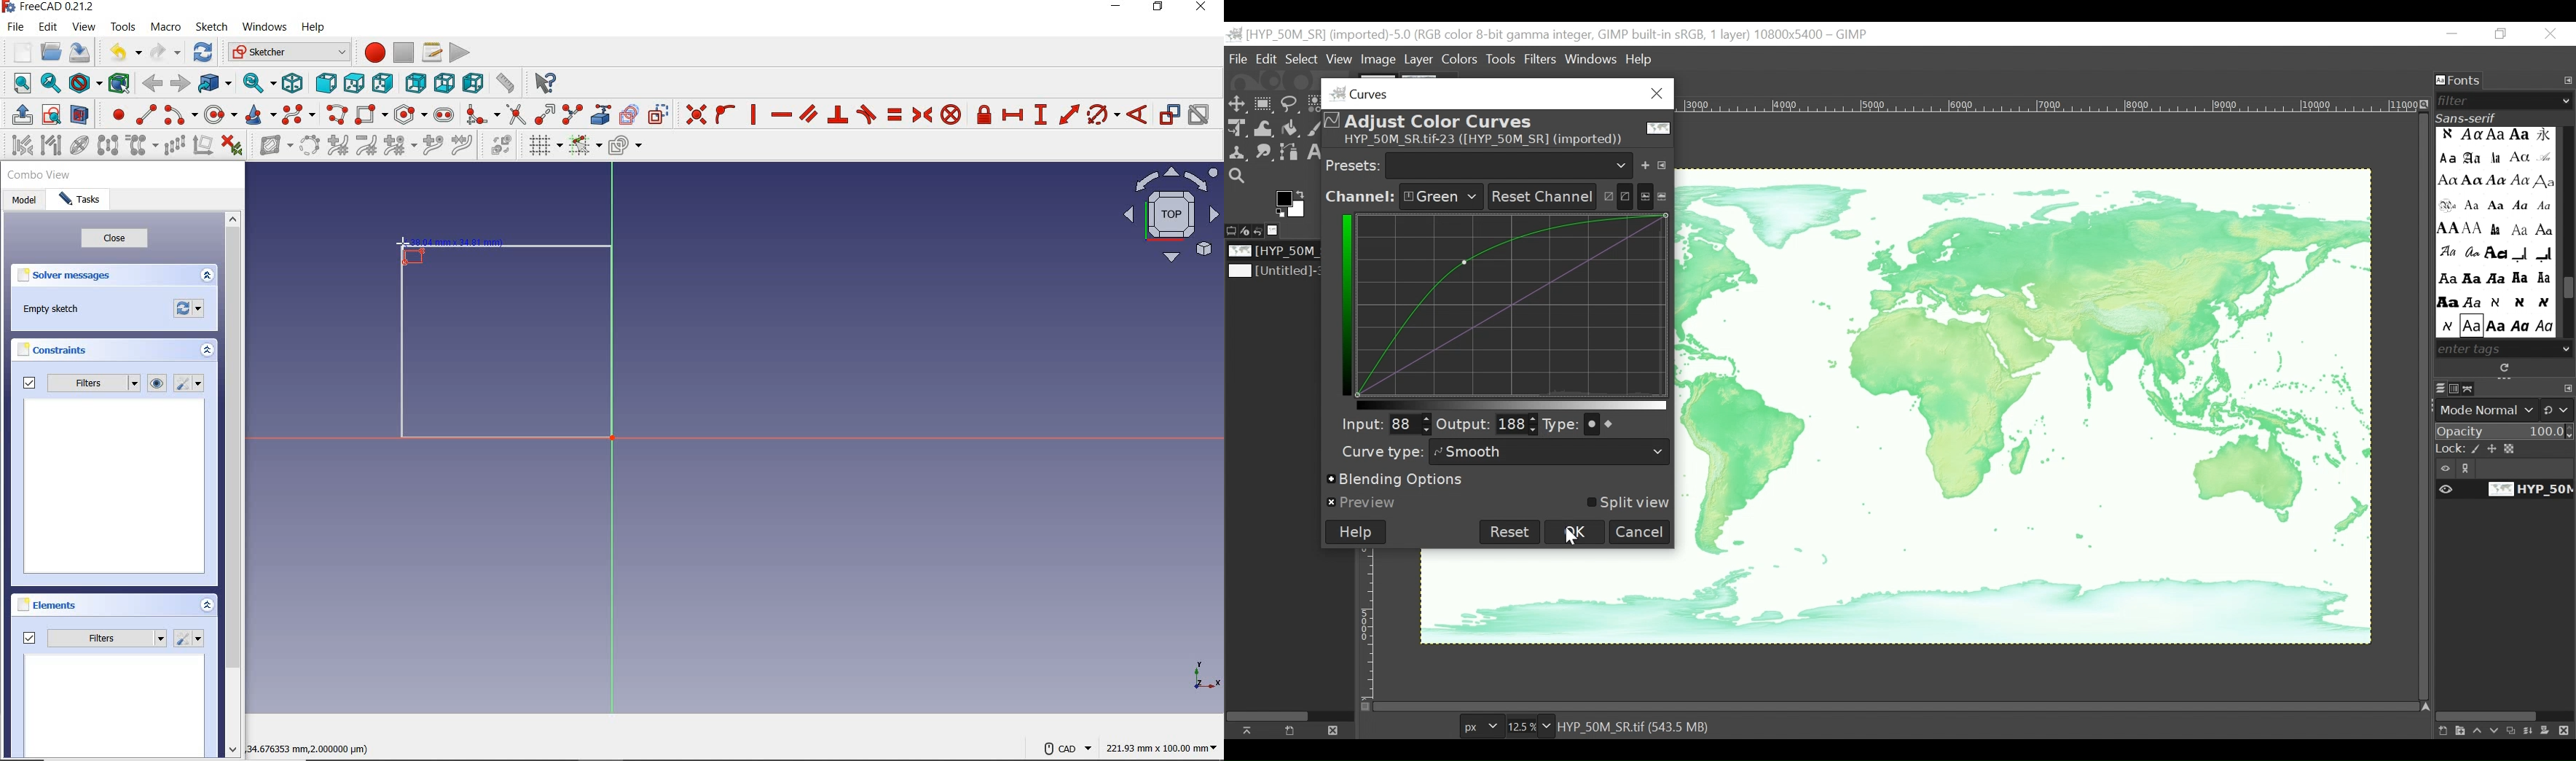  I want to click on Select, so click(1301, 59).